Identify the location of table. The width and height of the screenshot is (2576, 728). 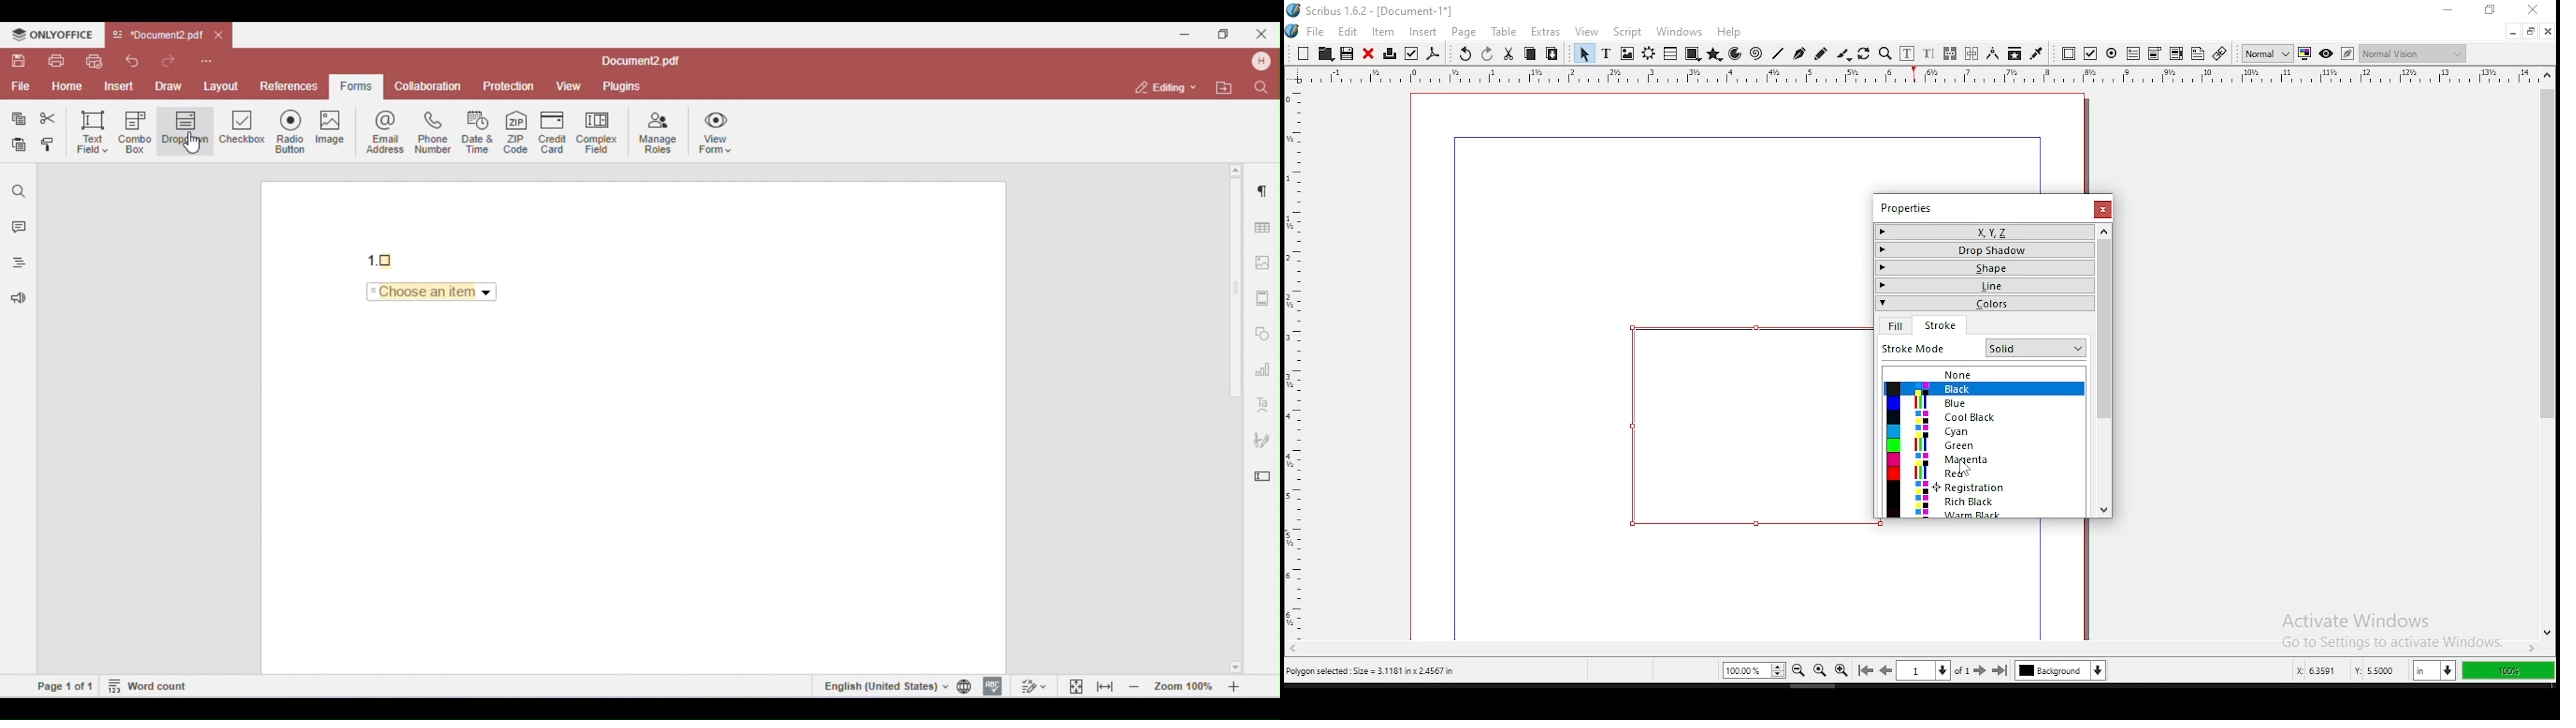
(1505, 32).